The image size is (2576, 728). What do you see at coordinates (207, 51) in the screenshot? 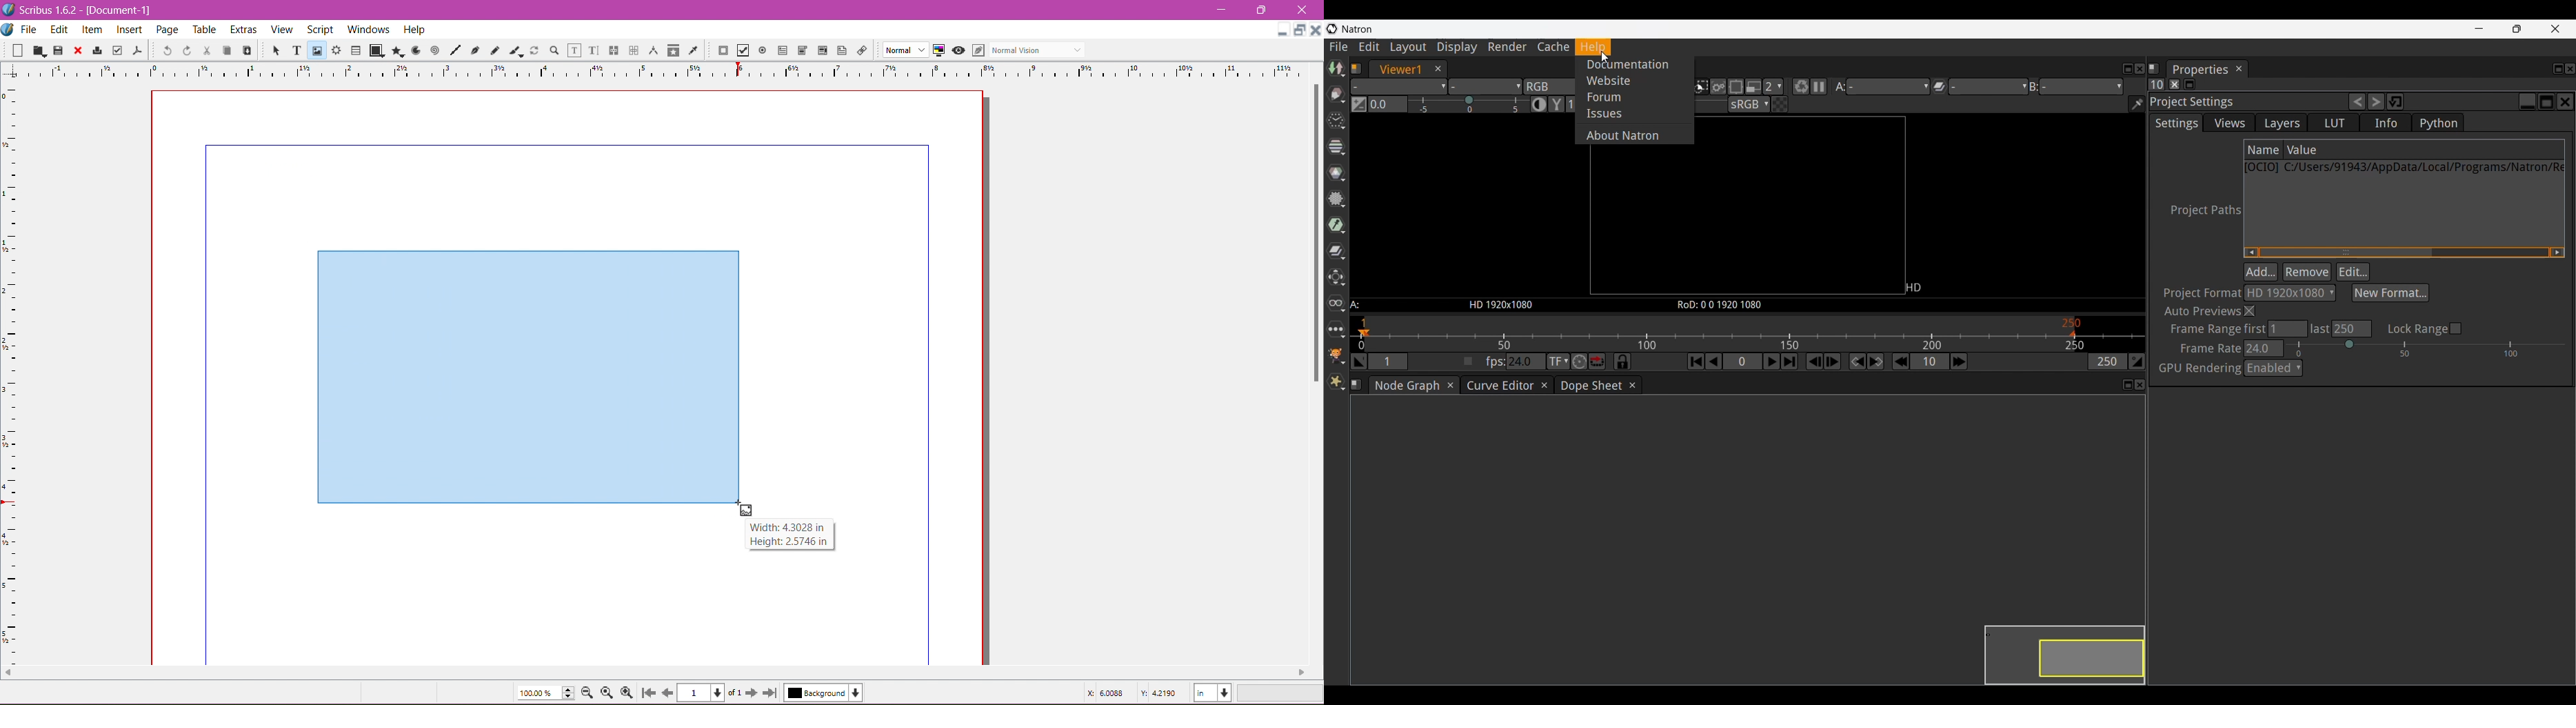
I see `Cut` at bounding box center [207, 51].